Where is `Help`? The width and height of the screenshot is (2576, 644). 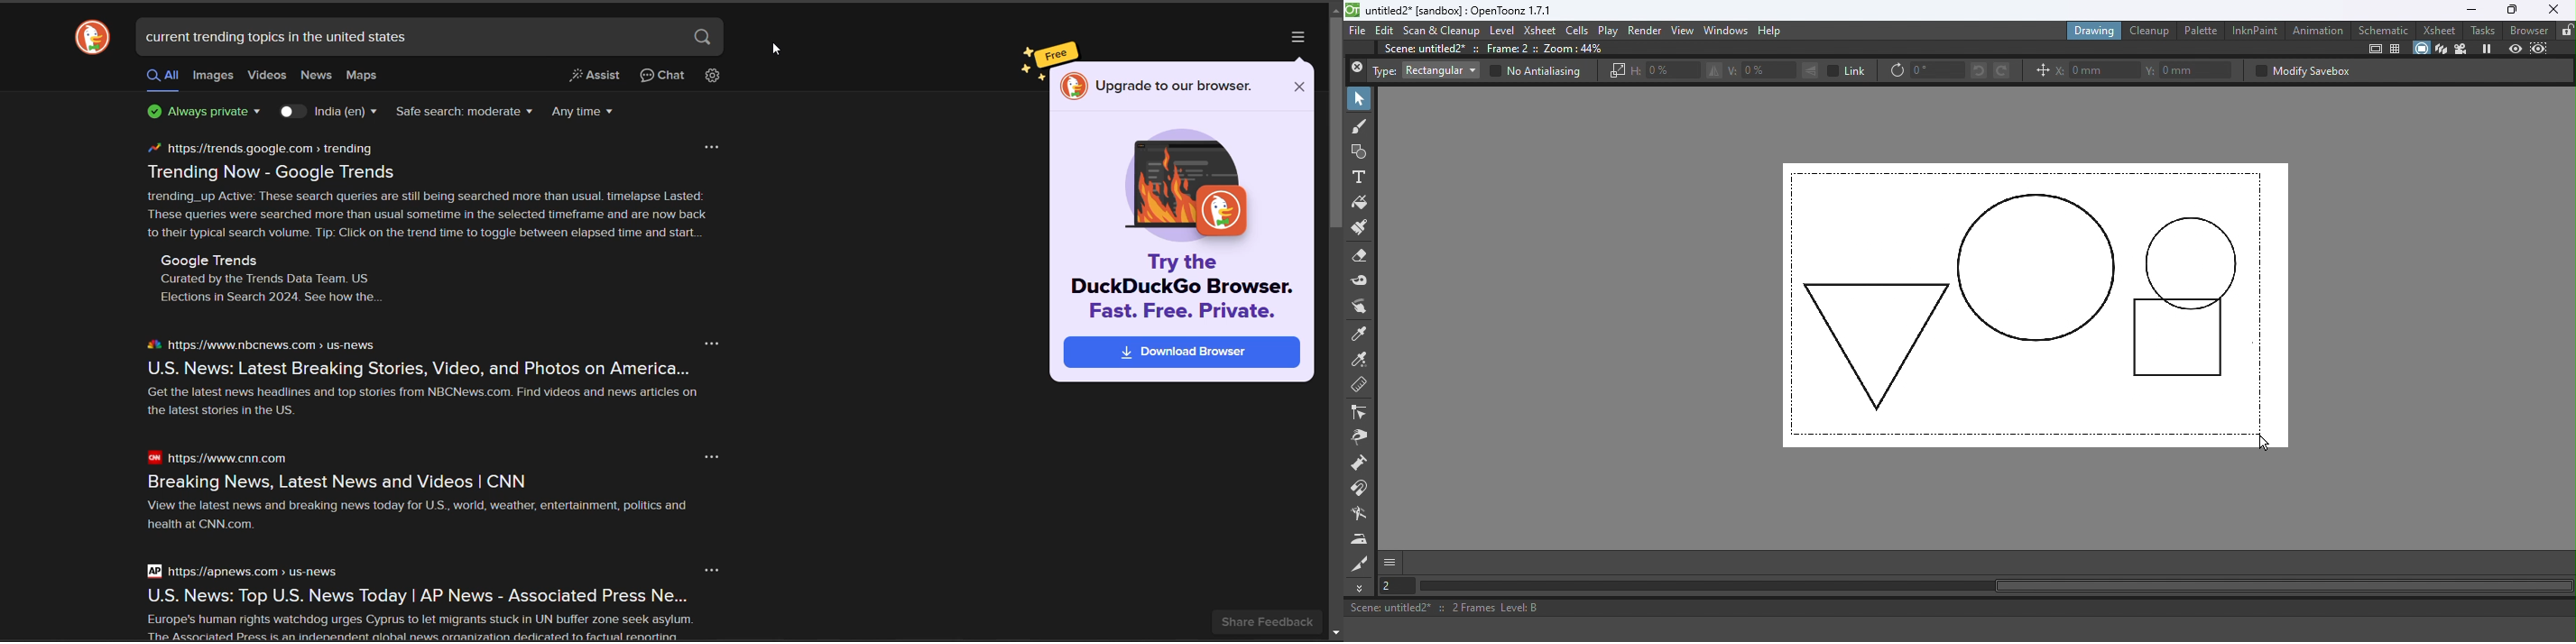
Help is located at coordinates (1777, 30).